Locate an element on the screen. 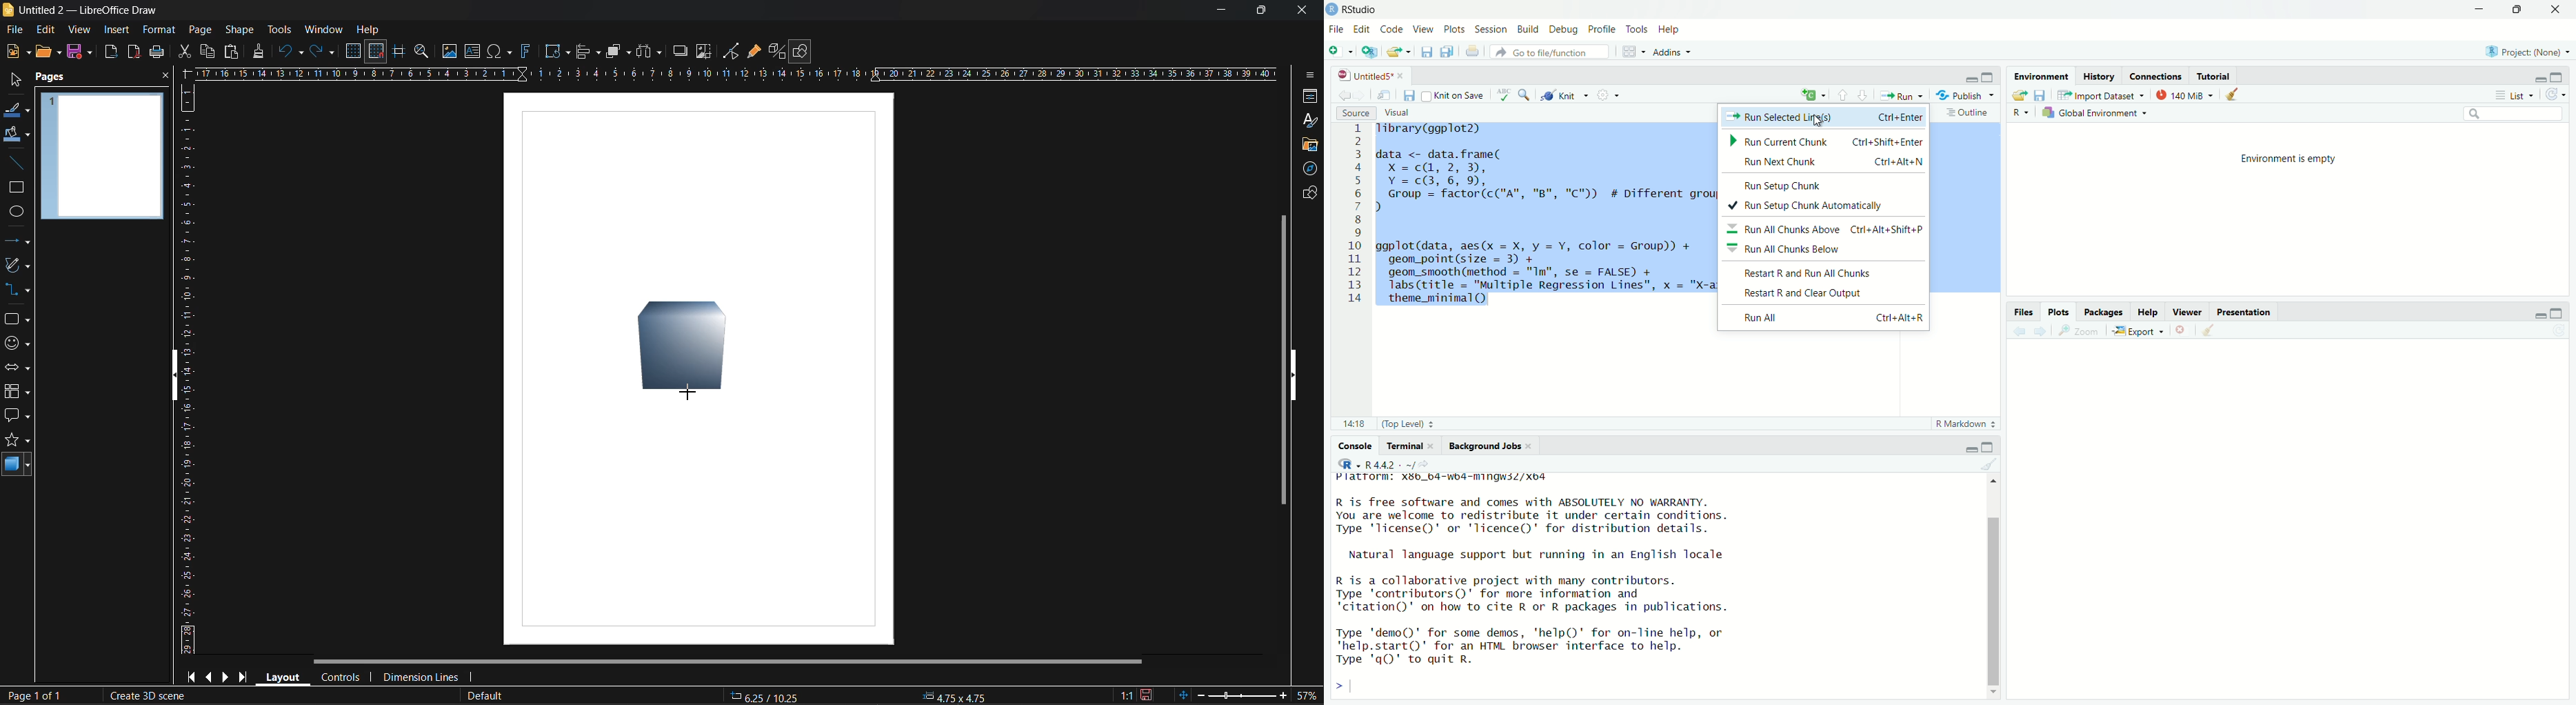 The width and height of the screenshot is (2576, 728). Session is located at coordinates (1491, 28).